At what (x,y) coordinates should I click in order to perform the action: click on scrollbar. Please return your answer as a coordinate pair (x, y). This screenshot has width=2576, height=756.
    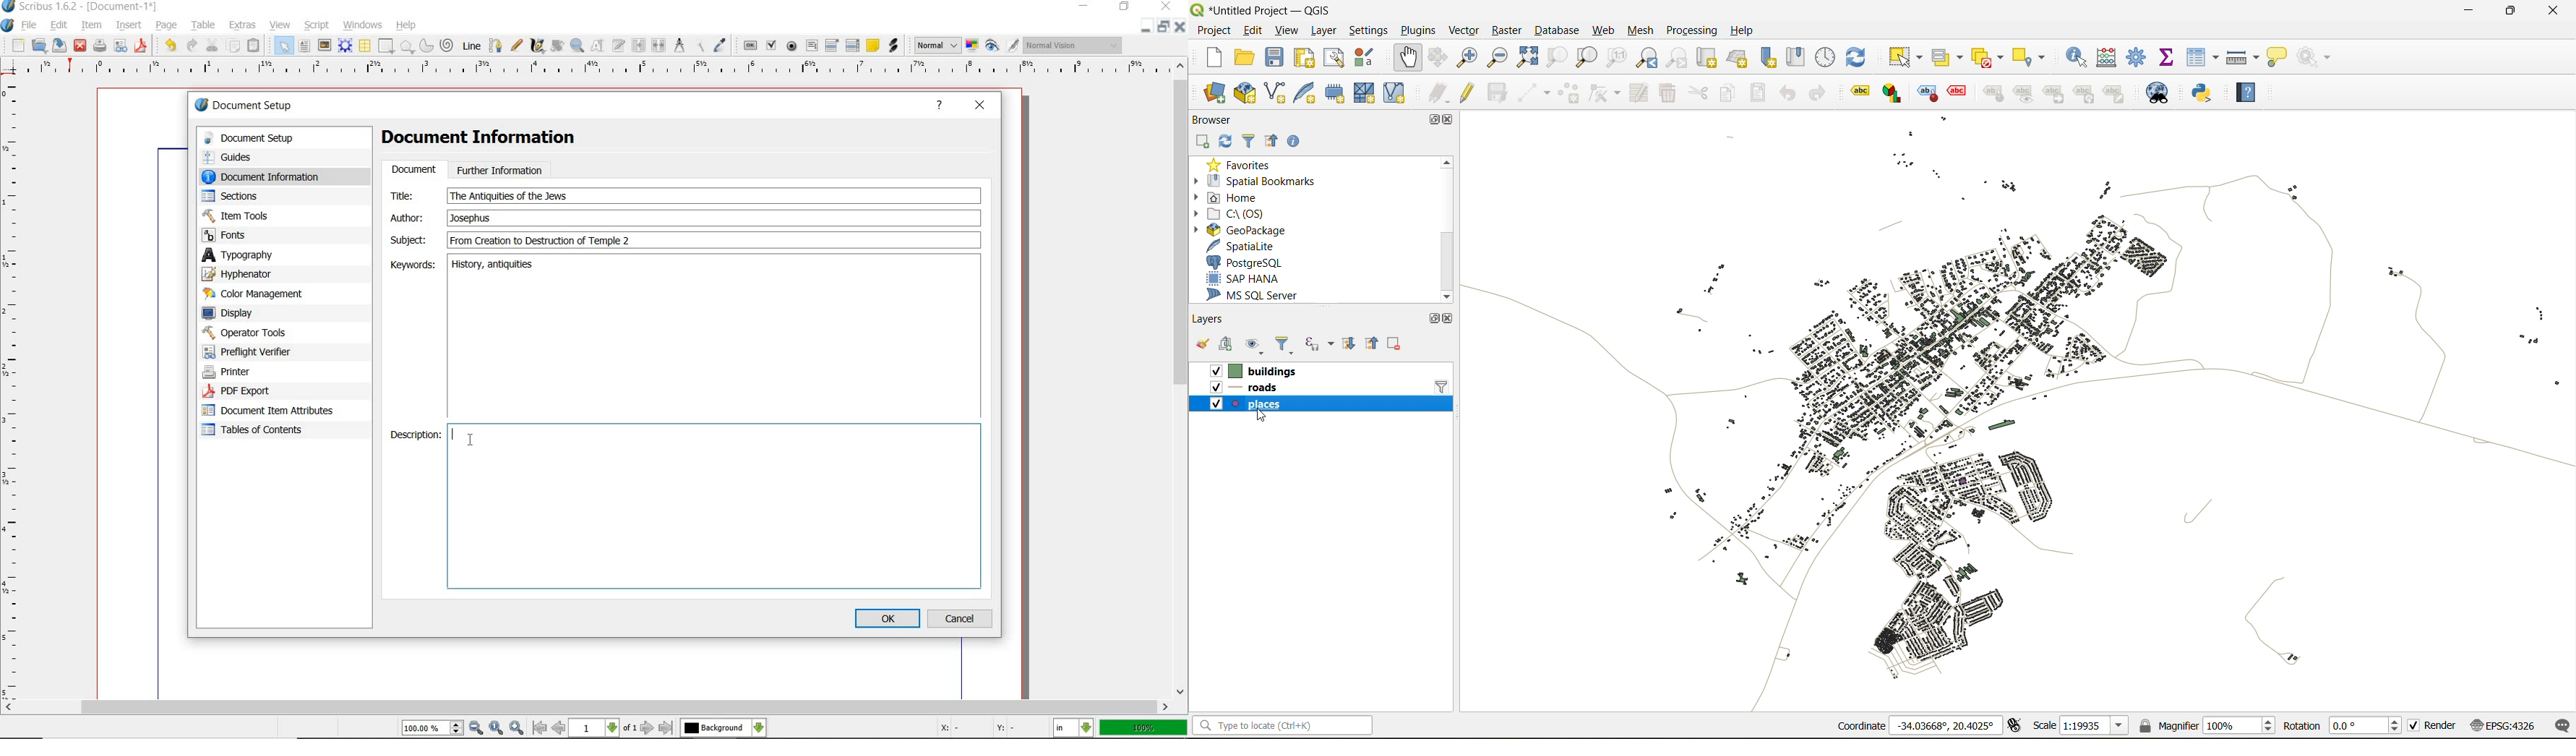
    Looking at the image, I should click on (1182, 379).